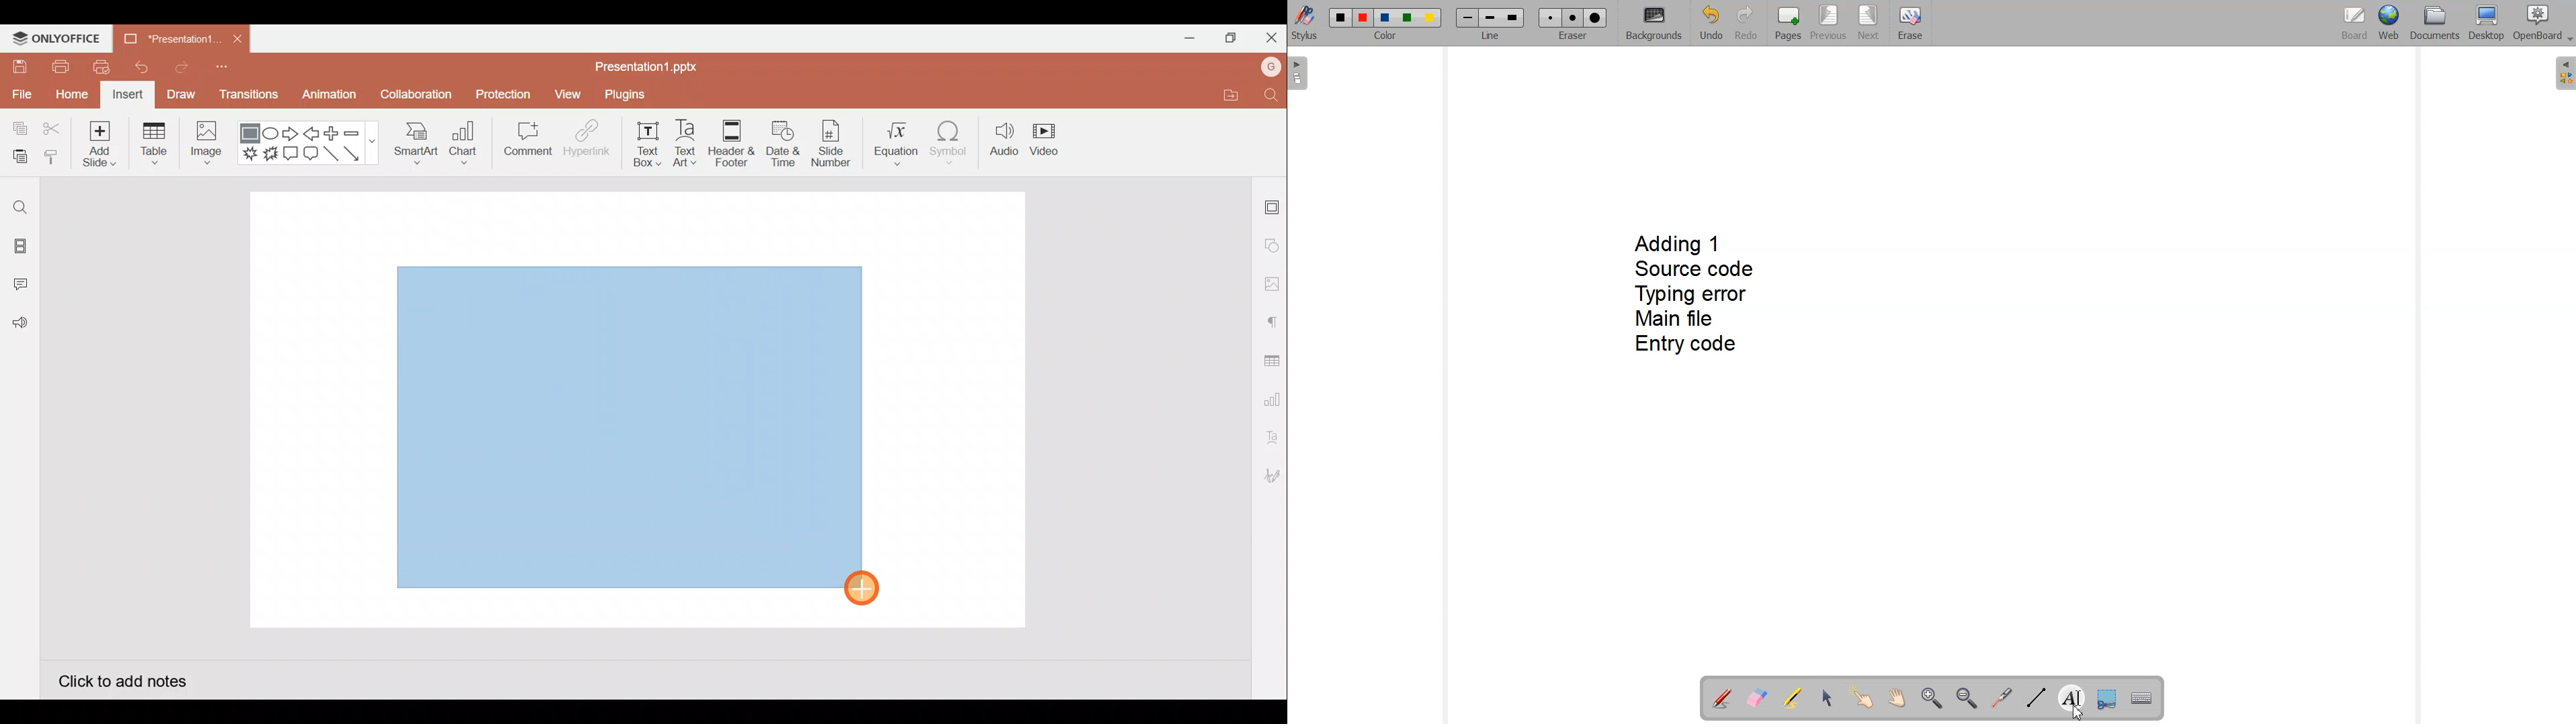  I want to click on Scroll page, so click(1897, 699).